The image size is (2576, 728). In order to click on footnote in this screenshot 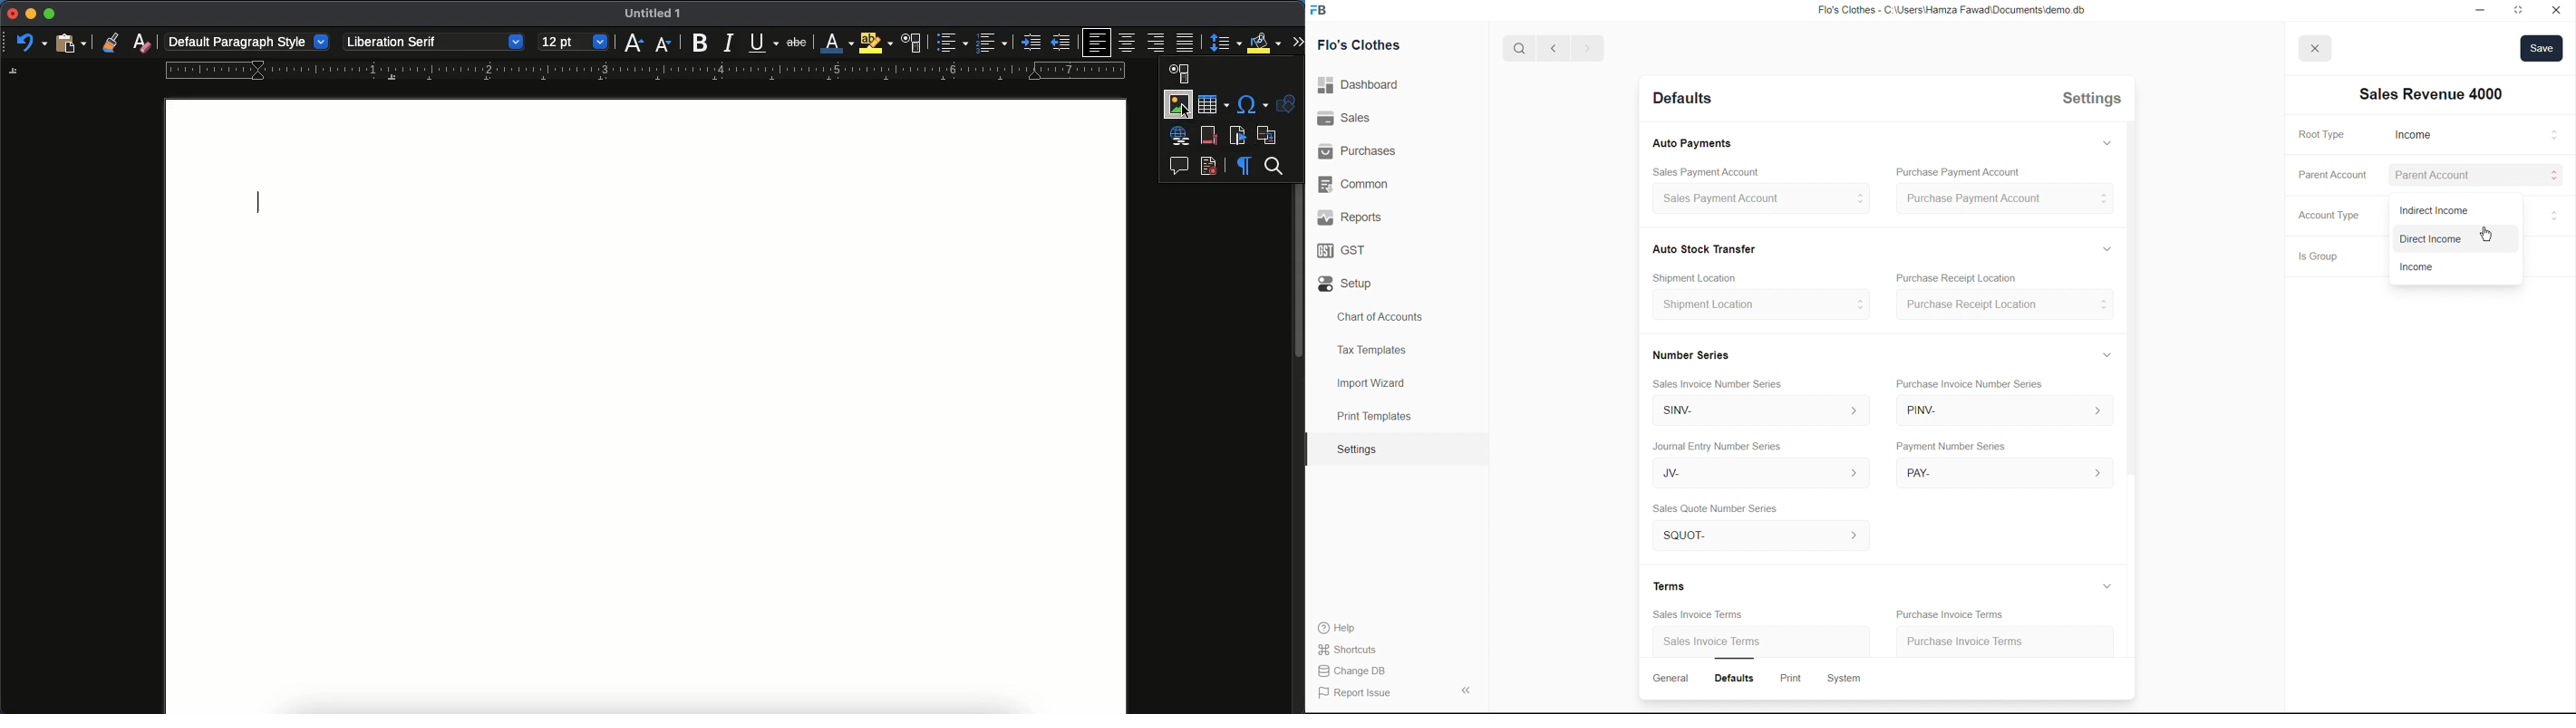, I will do `click(1208, 135)`.